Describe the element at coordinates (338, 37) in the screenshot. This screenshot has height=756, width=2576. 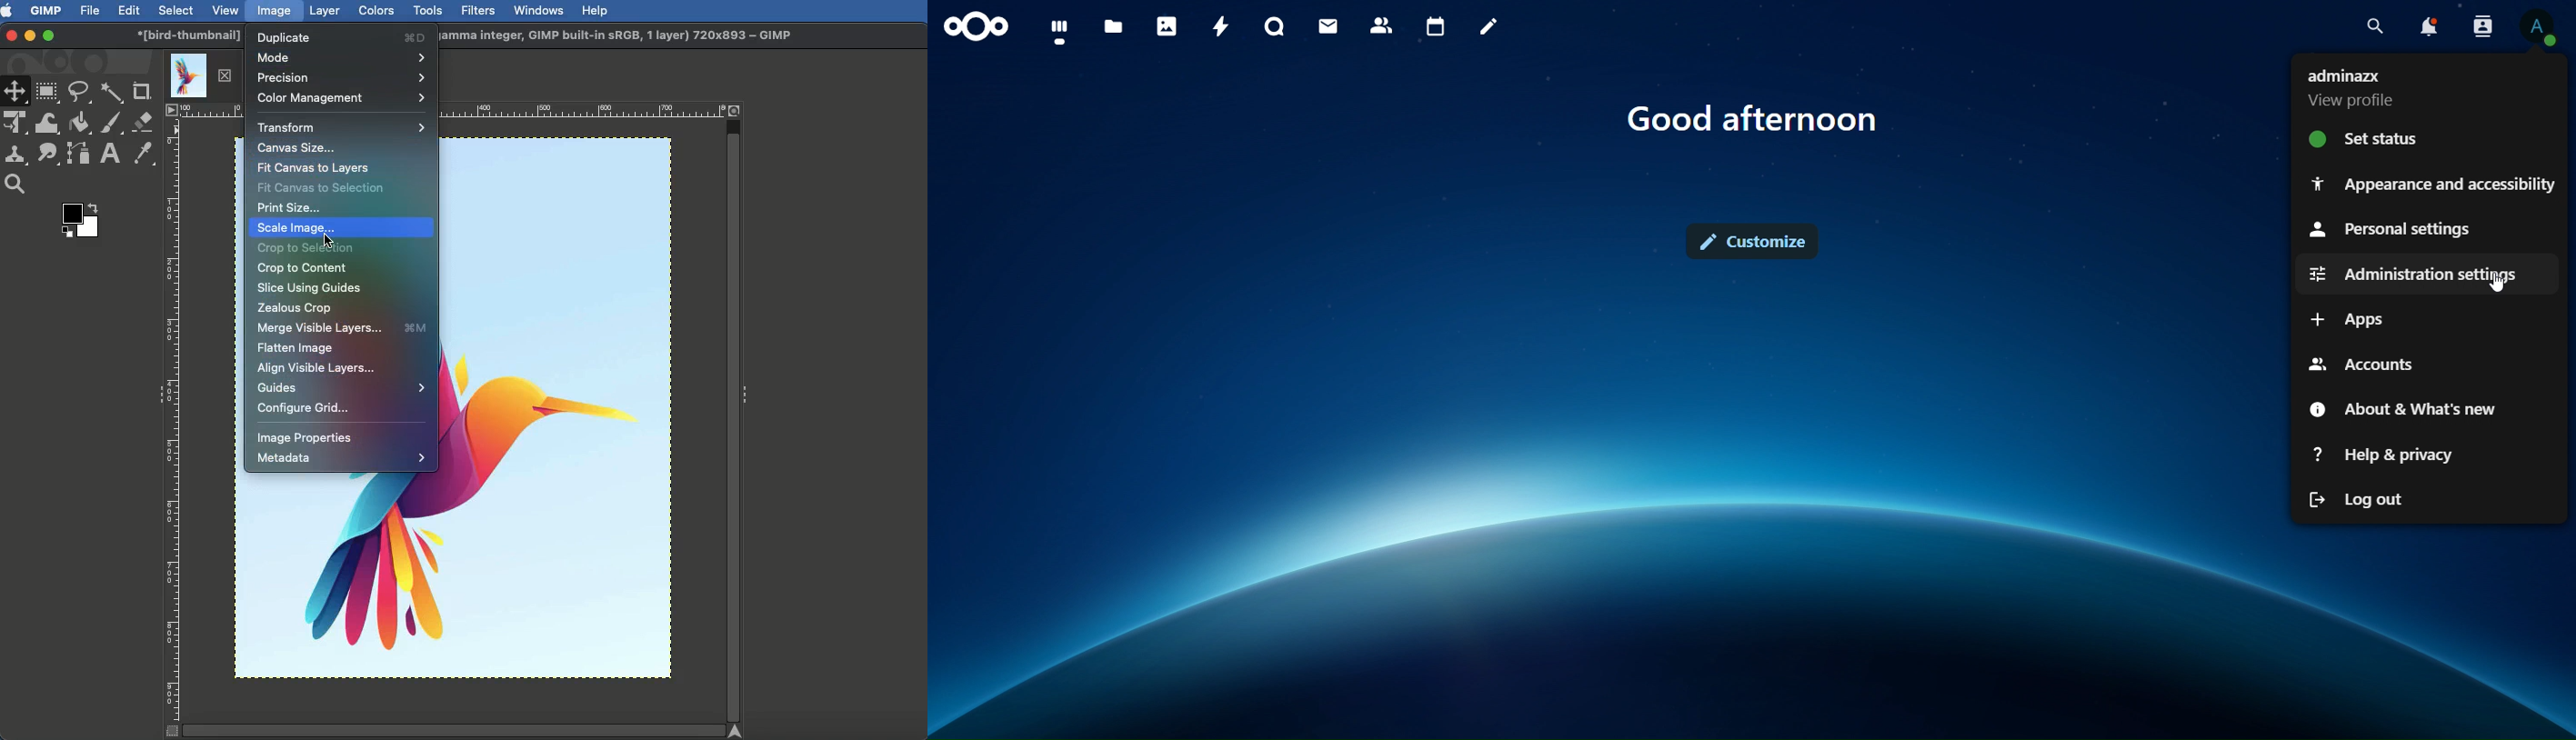
I see `Duplicate` at that location.